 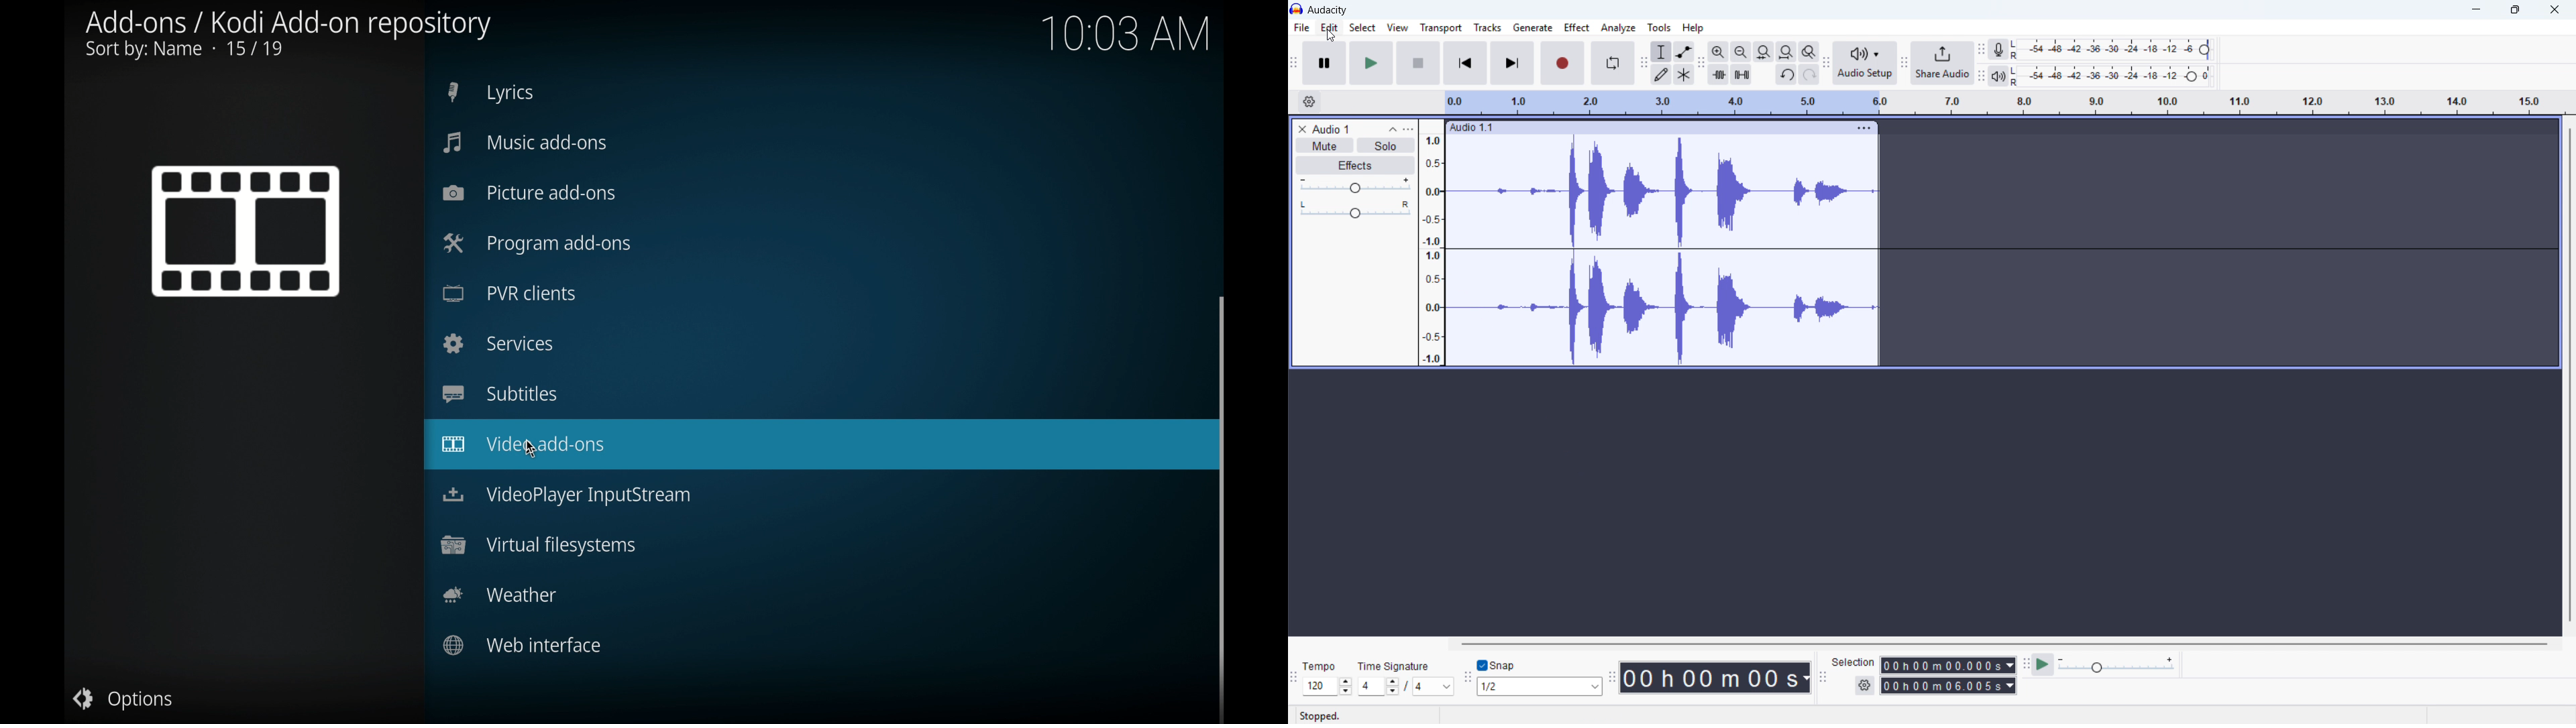 I want to click on pause, so click(x=1324, y=63).